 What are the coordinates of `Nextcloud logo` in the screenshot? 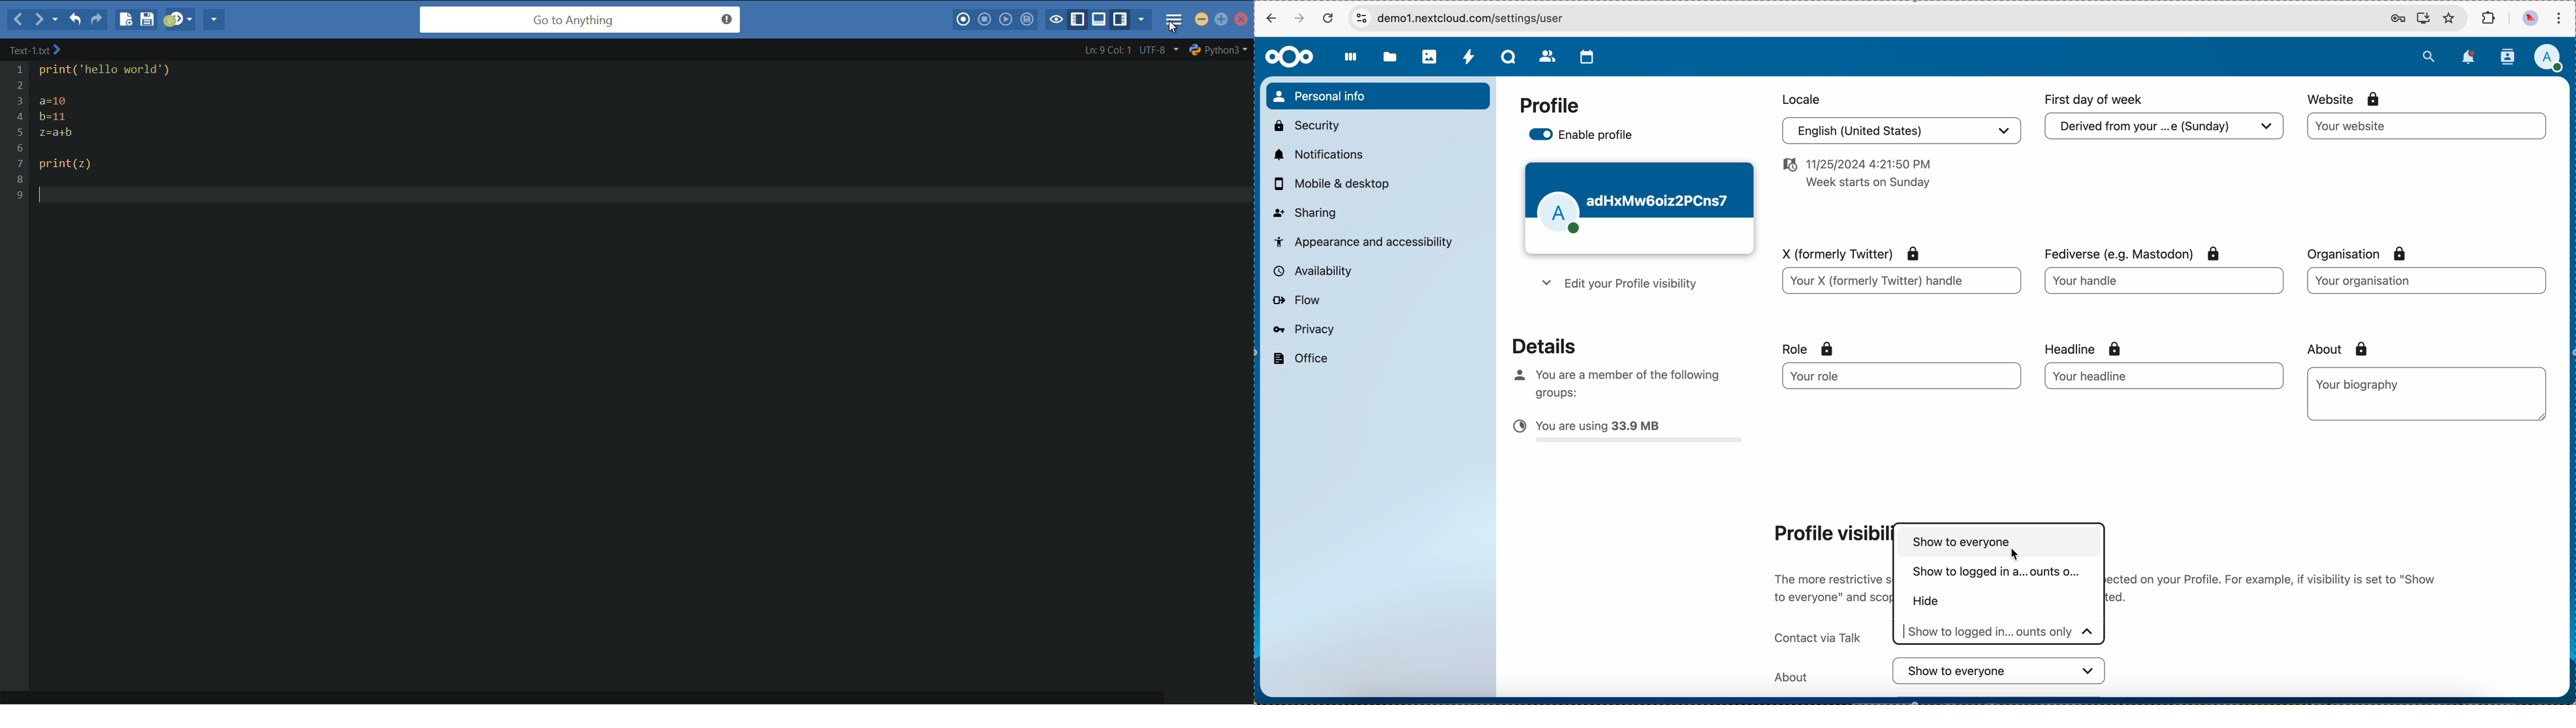 It's located at (1288, 56).